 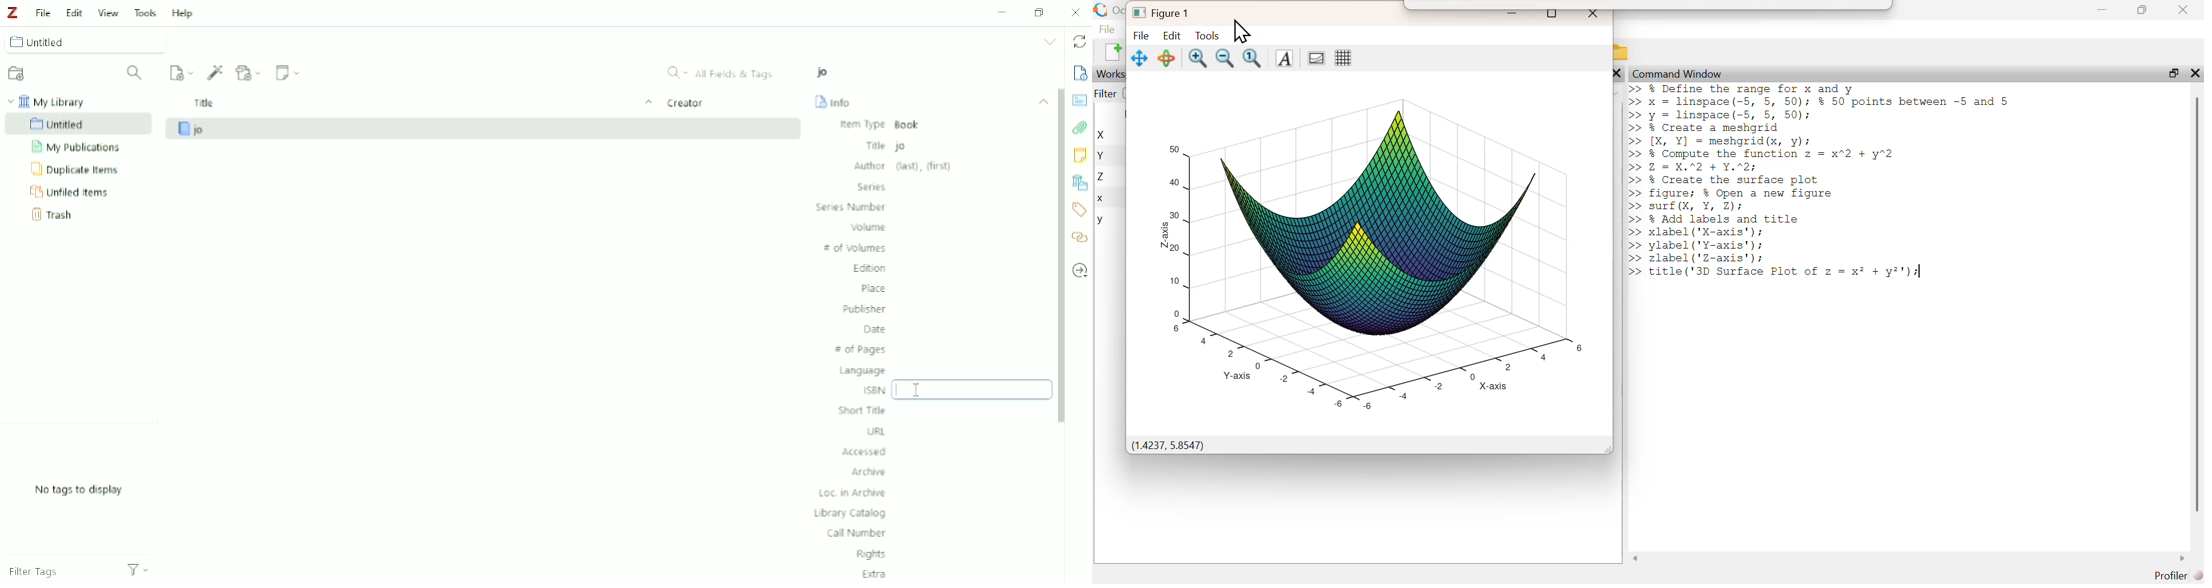 What do you see at coordinates (850, 207) in the screenshot?
I see `Series Number` at bounding box center [850, 207].